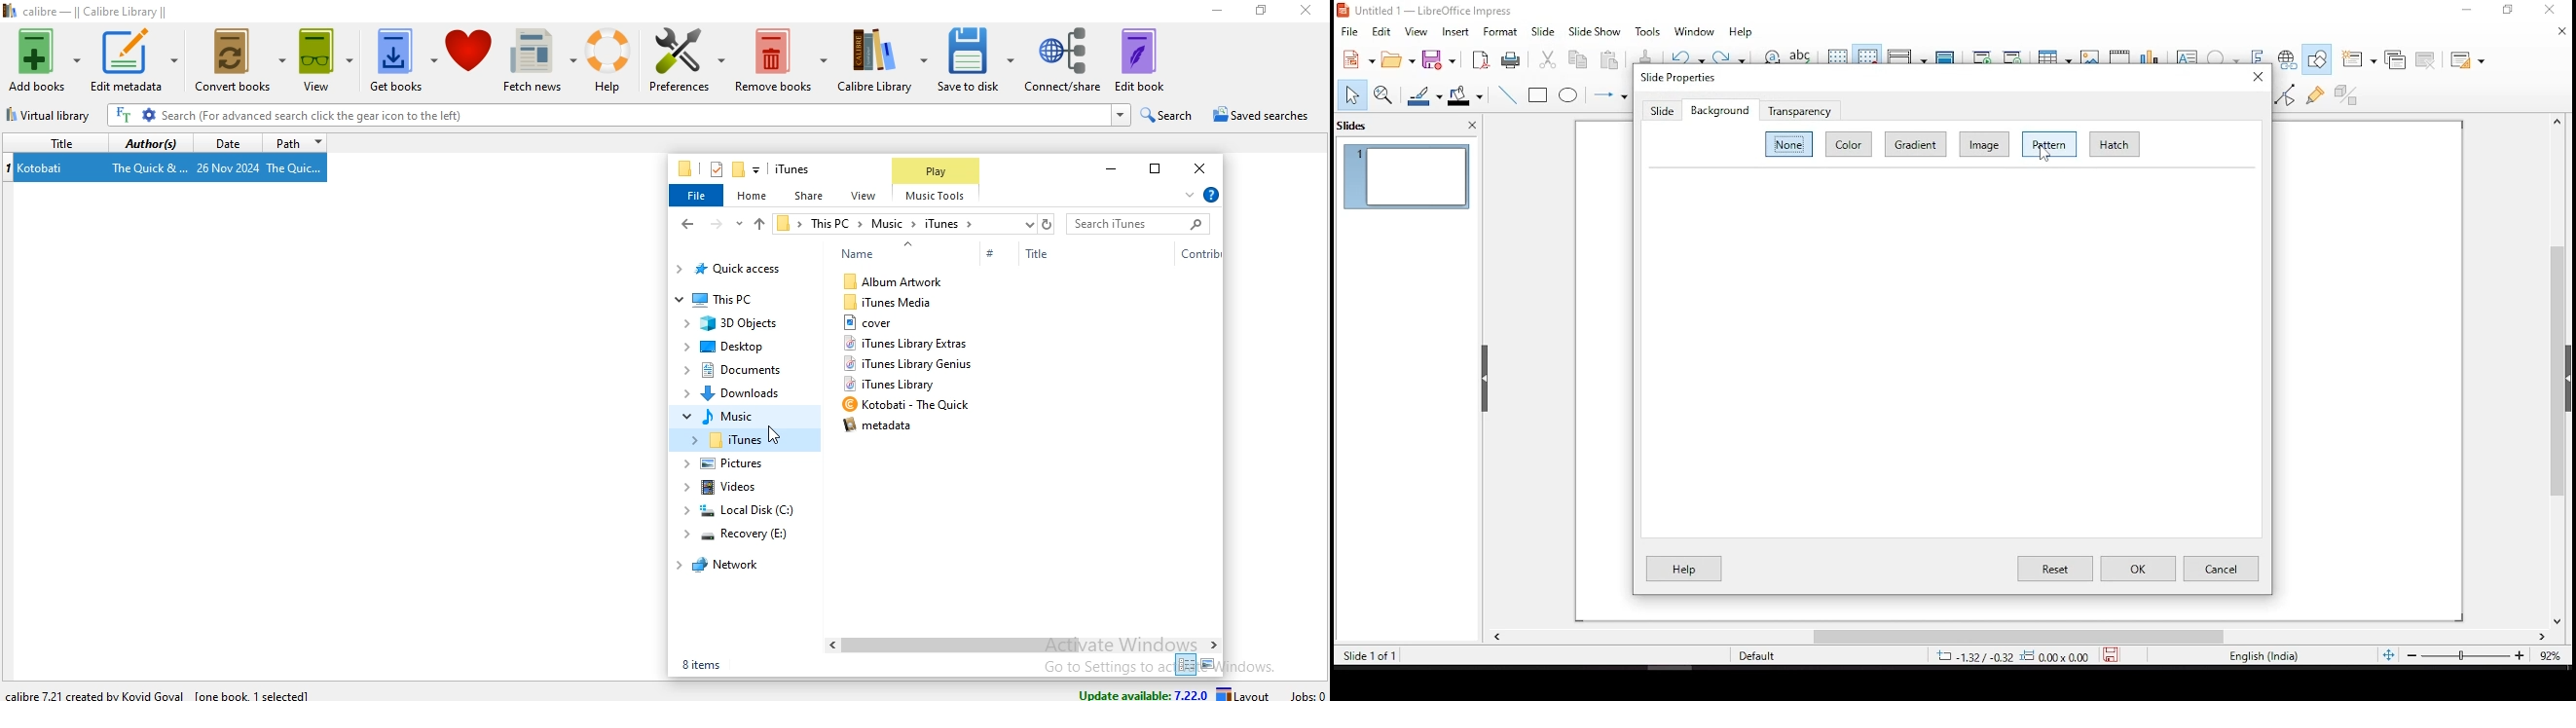 Image resolution: width=2576 pixels, height=728 pixels. What do you see at coordinates (1757, 656) in the screenshot?
I see `default` at bounding box center [1757, 656].